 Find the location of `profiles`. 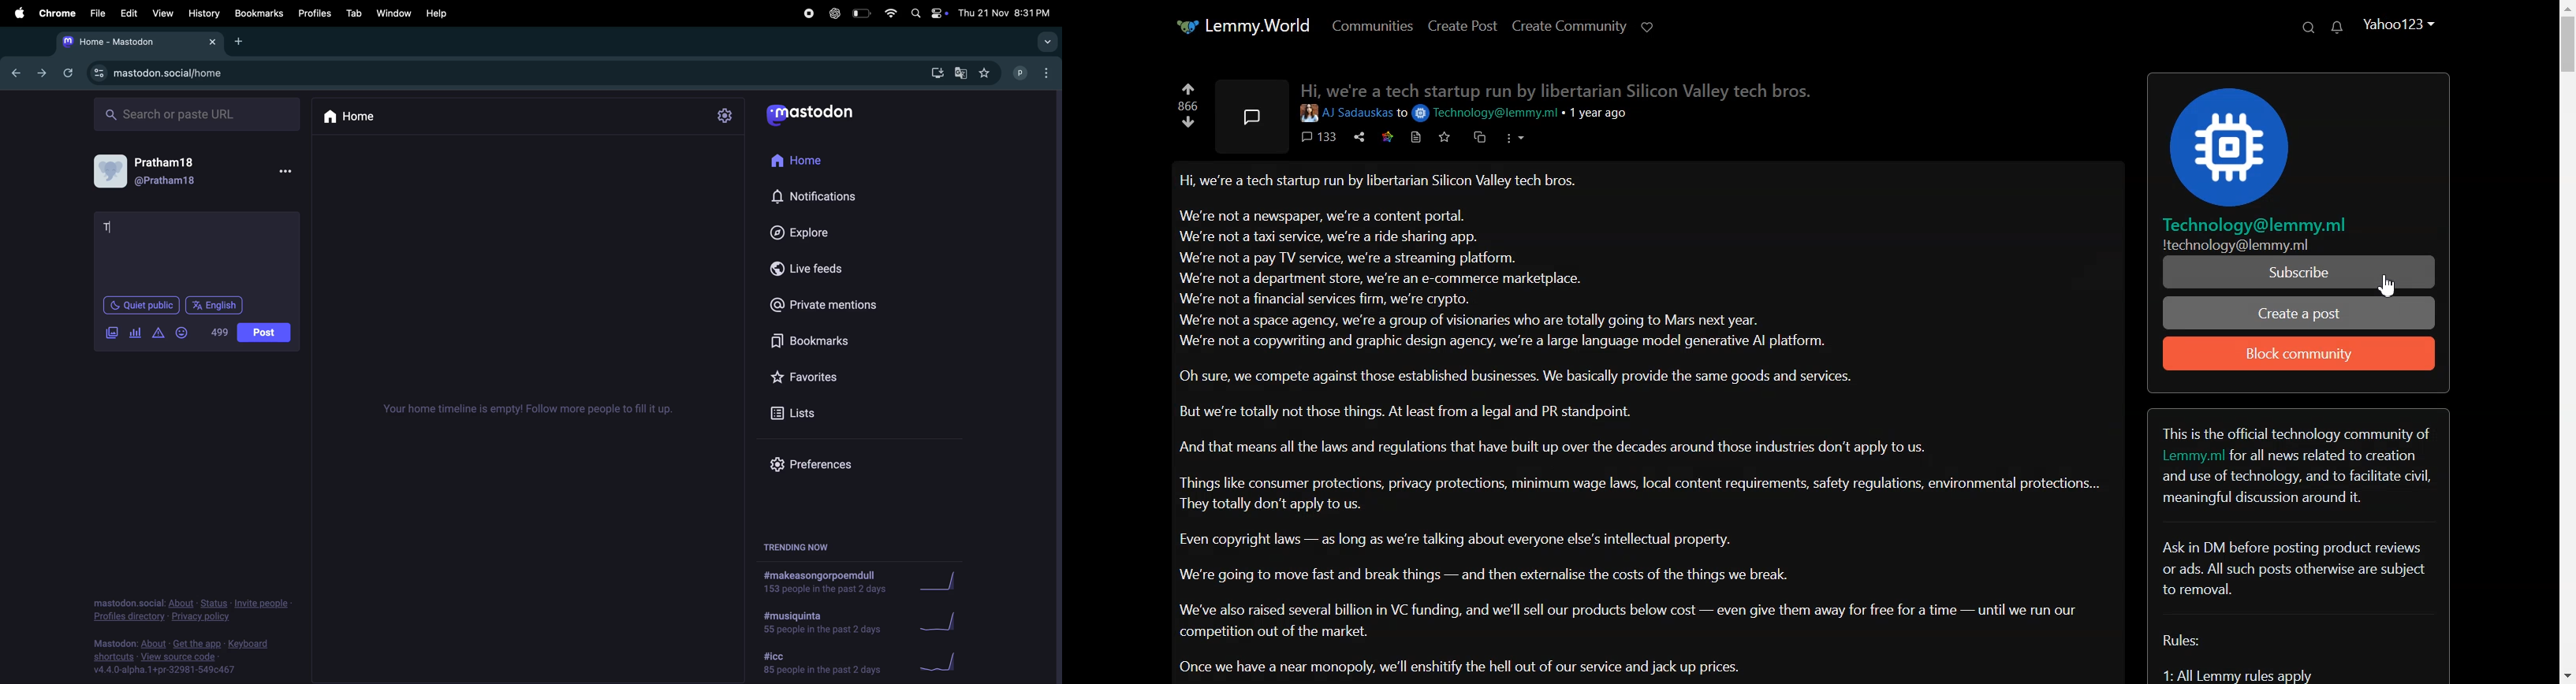

profiles is located at coordinates (313, 13).